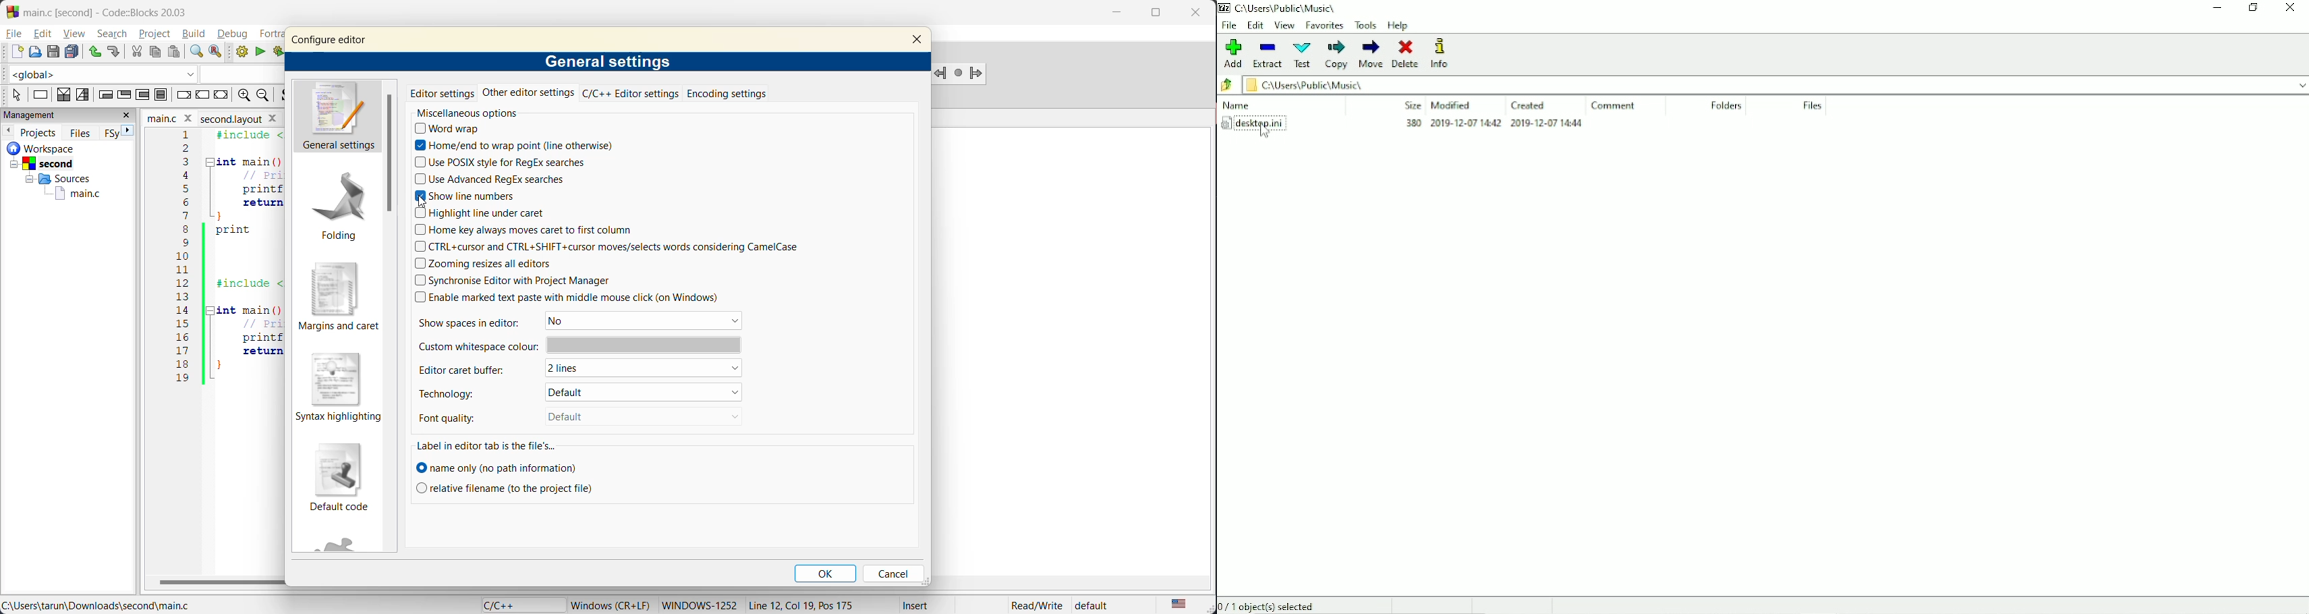 The image size is (2324, 616). Describe the element at coordinates (642, 391) in the screenshot. I see `Default` at that location.